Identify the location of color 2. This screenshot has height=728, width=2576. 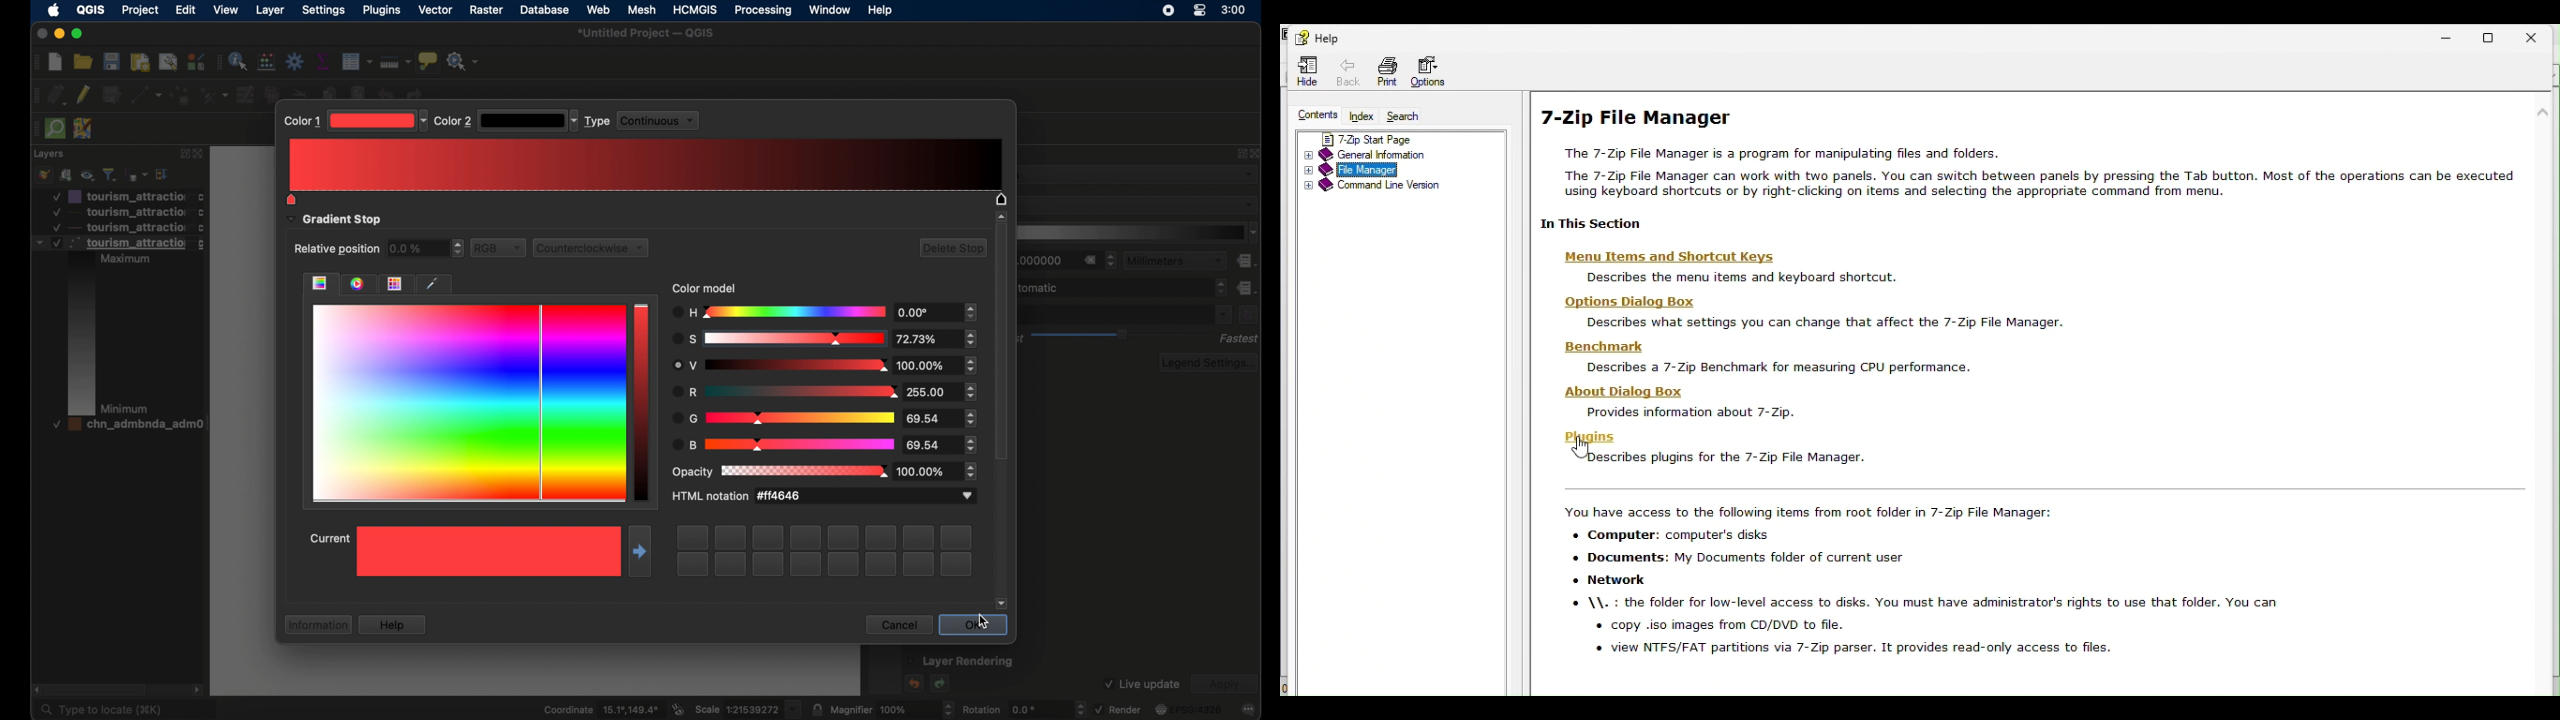
(453, 121).